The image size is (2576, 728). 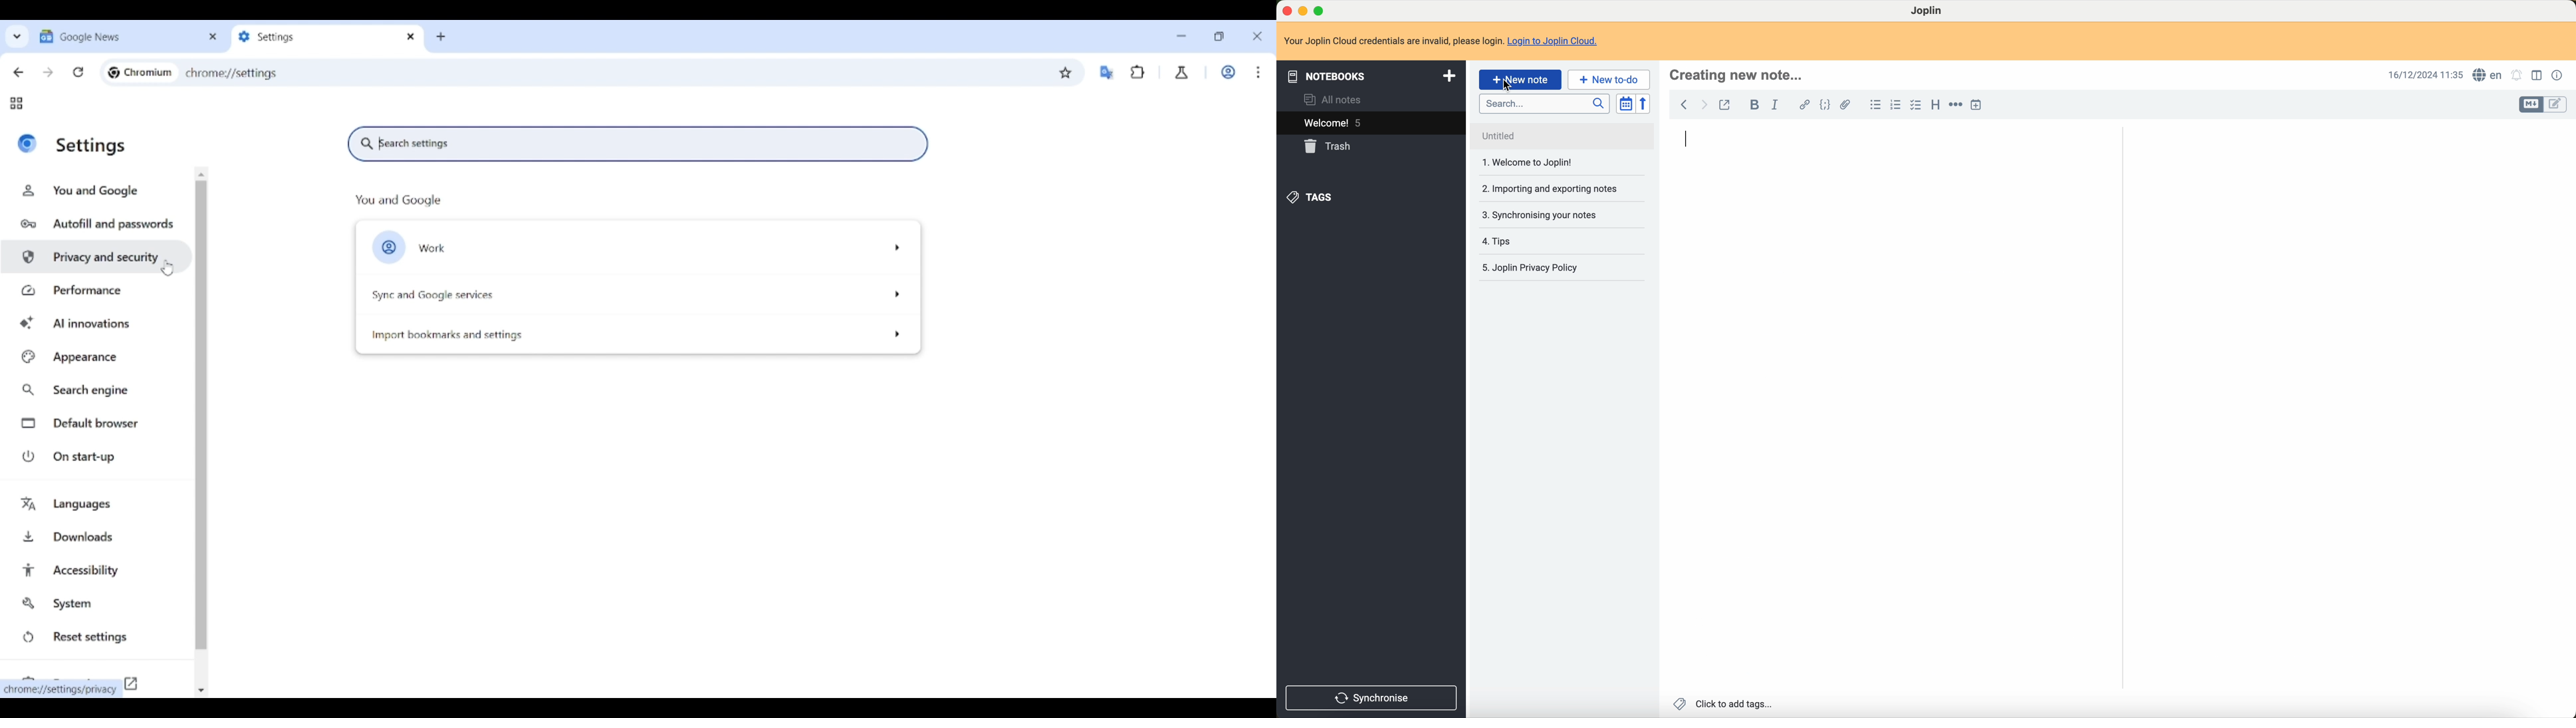 I want to click on click to add tags, so click(x=1724, y=703).